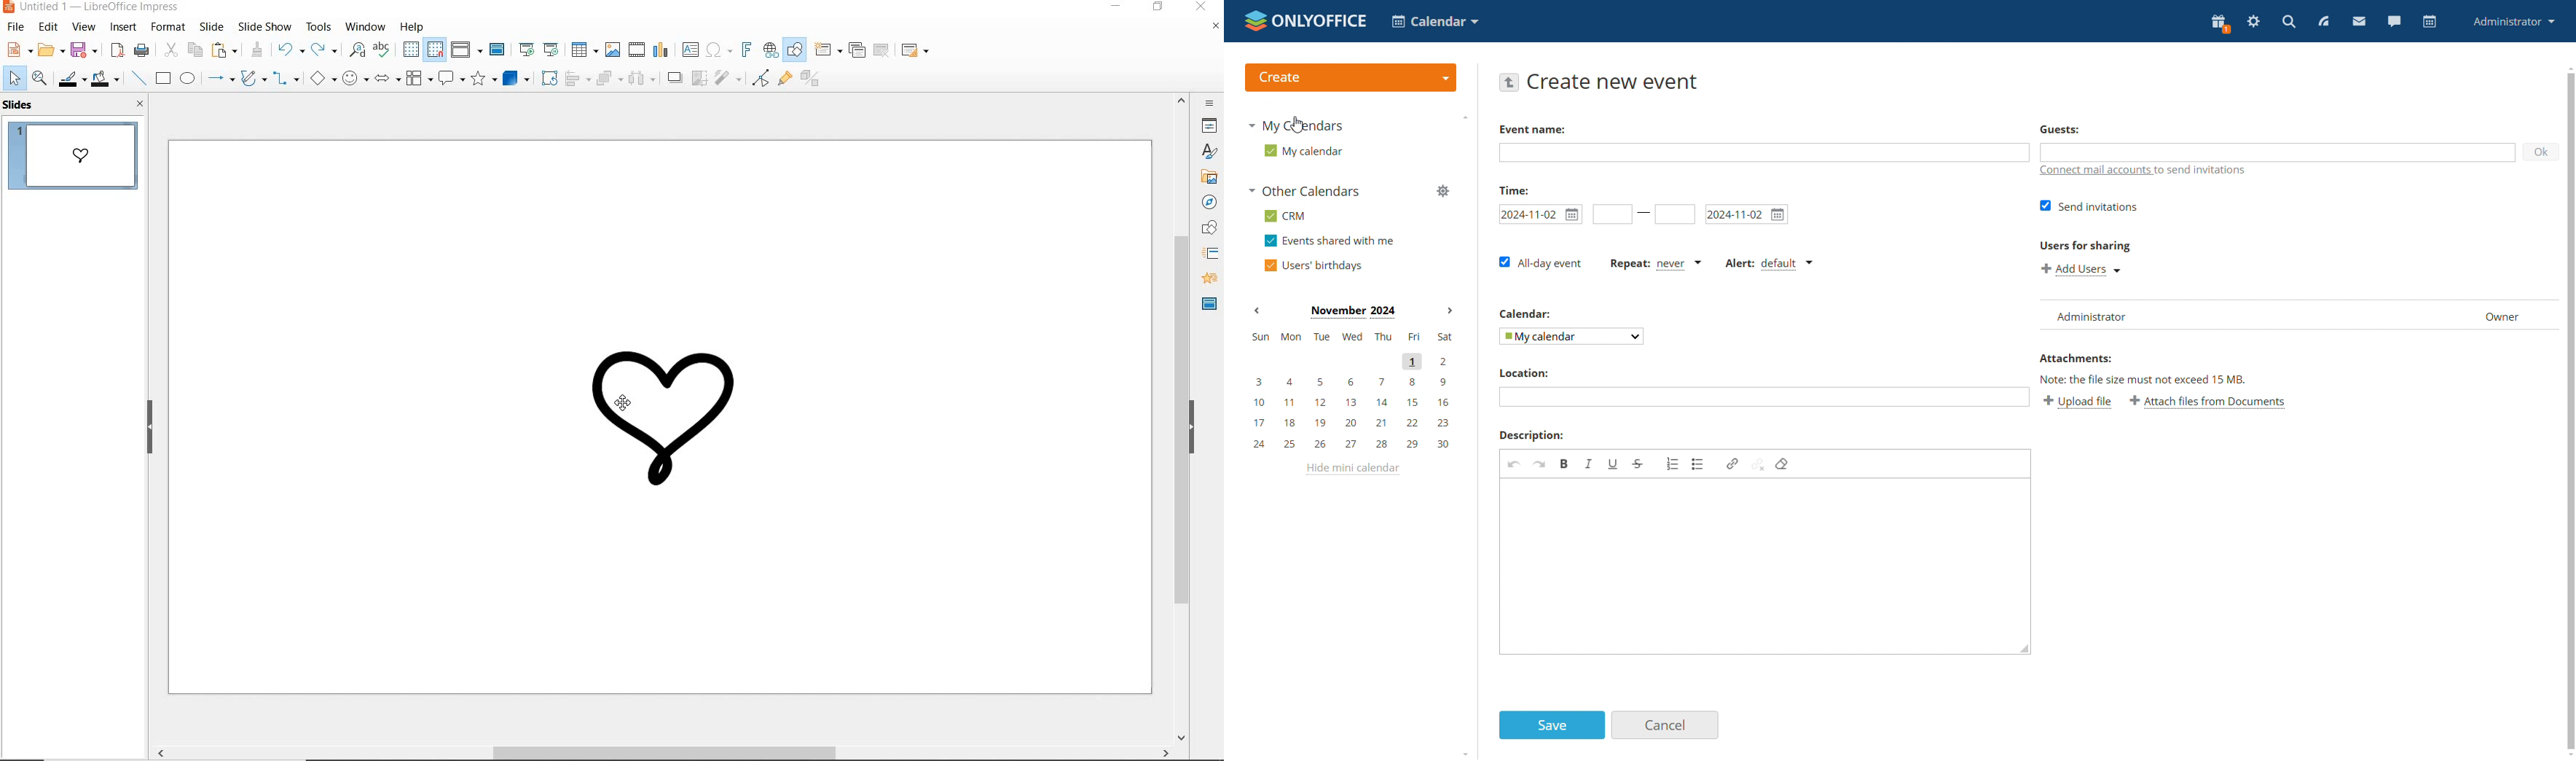  Describe the element at coordinates (549, 78) in the screenshot. I see `rotate` at that location.